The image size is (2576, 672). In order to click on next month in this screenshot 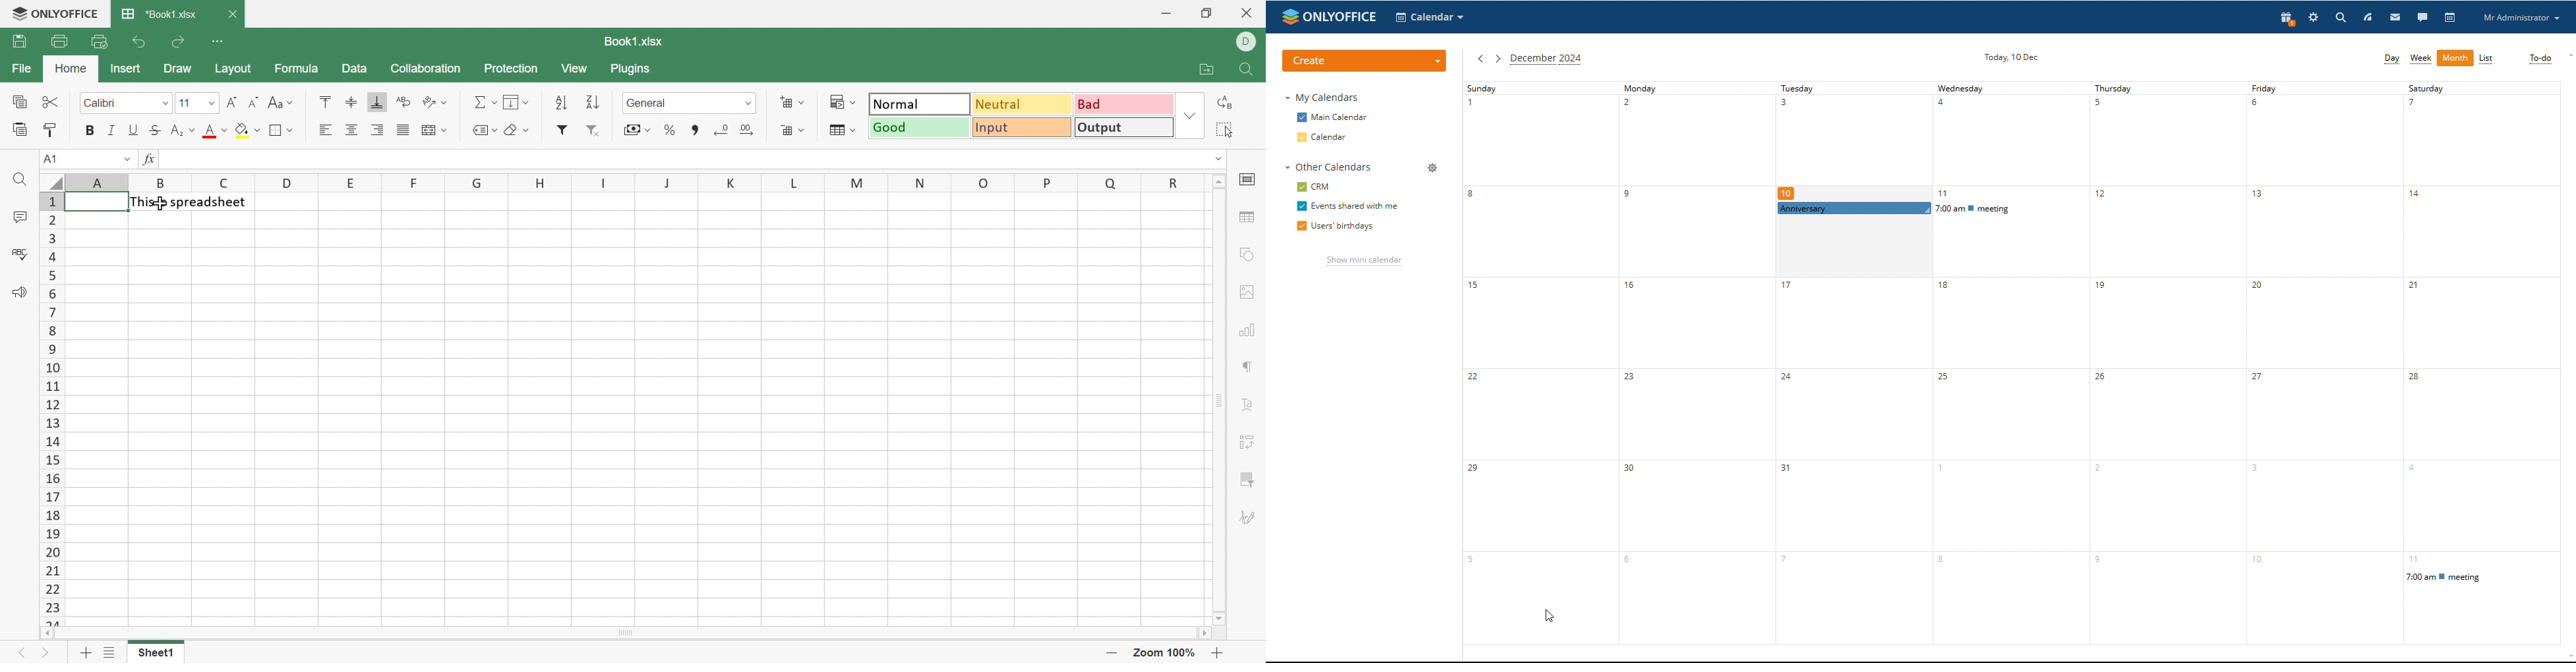, I will do `click(1497, 58)`.